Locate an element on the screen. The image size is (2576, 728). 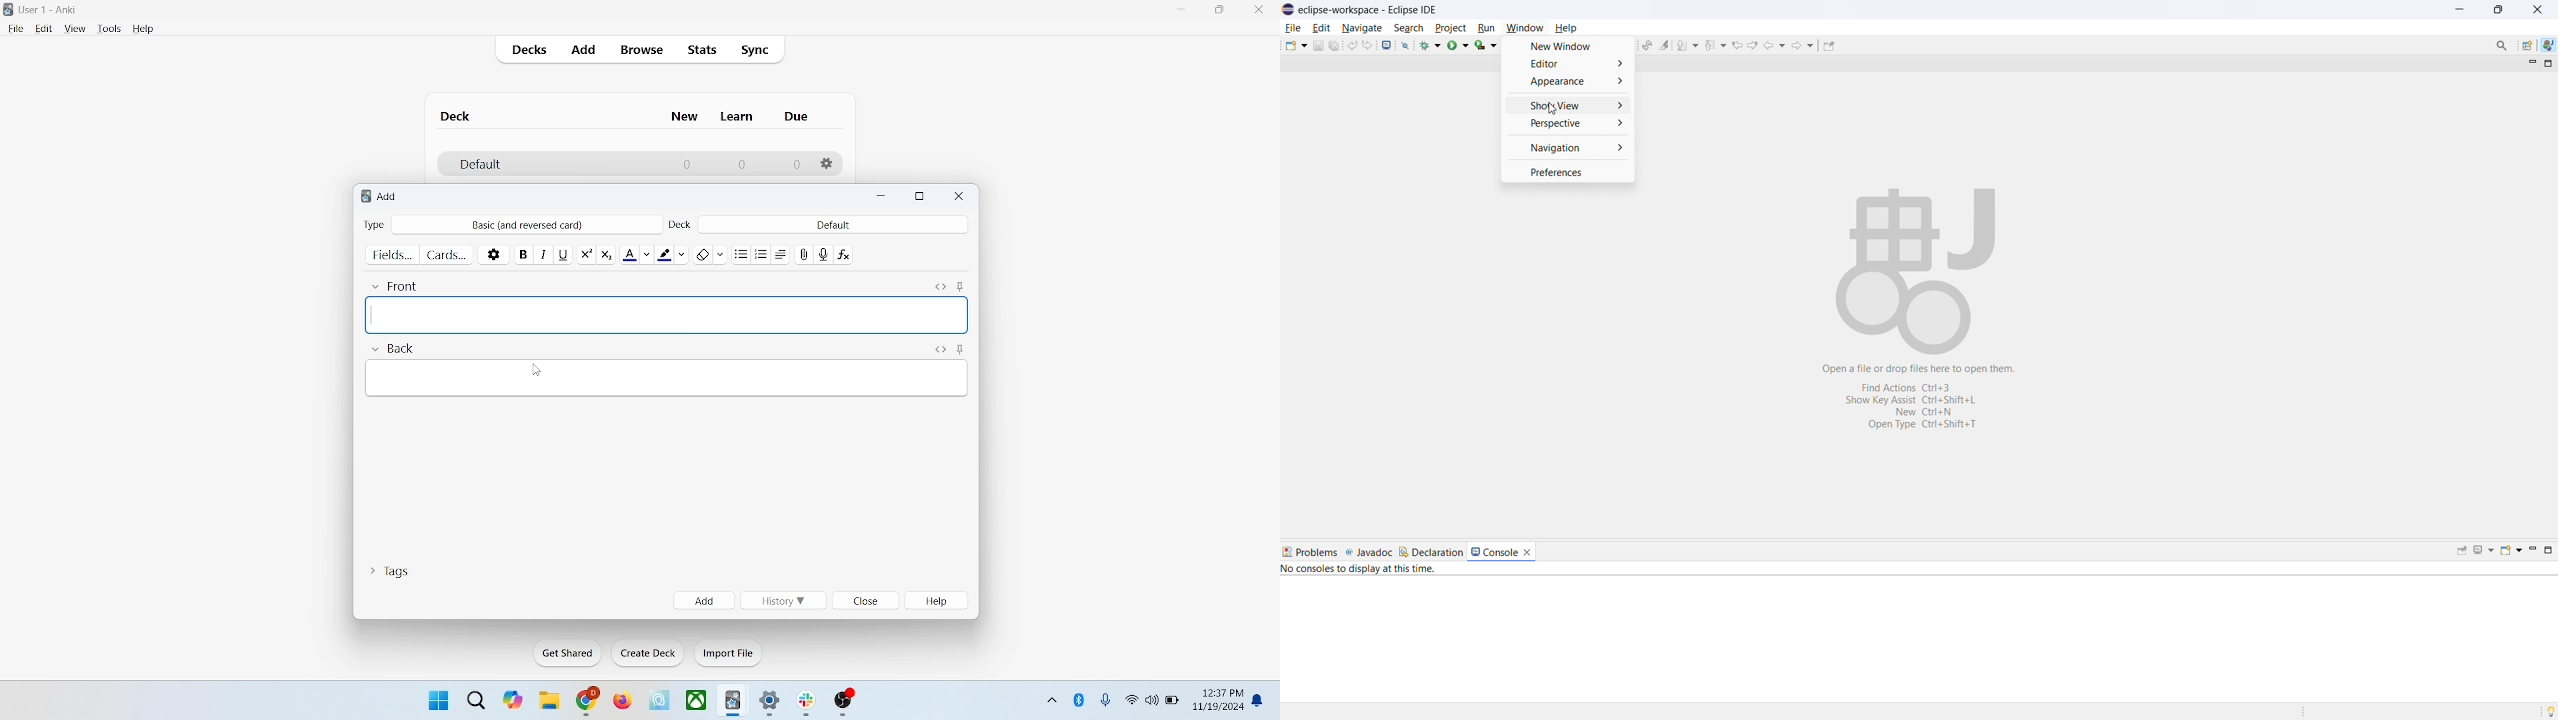
speaker is located at coordinates (1152, 699).